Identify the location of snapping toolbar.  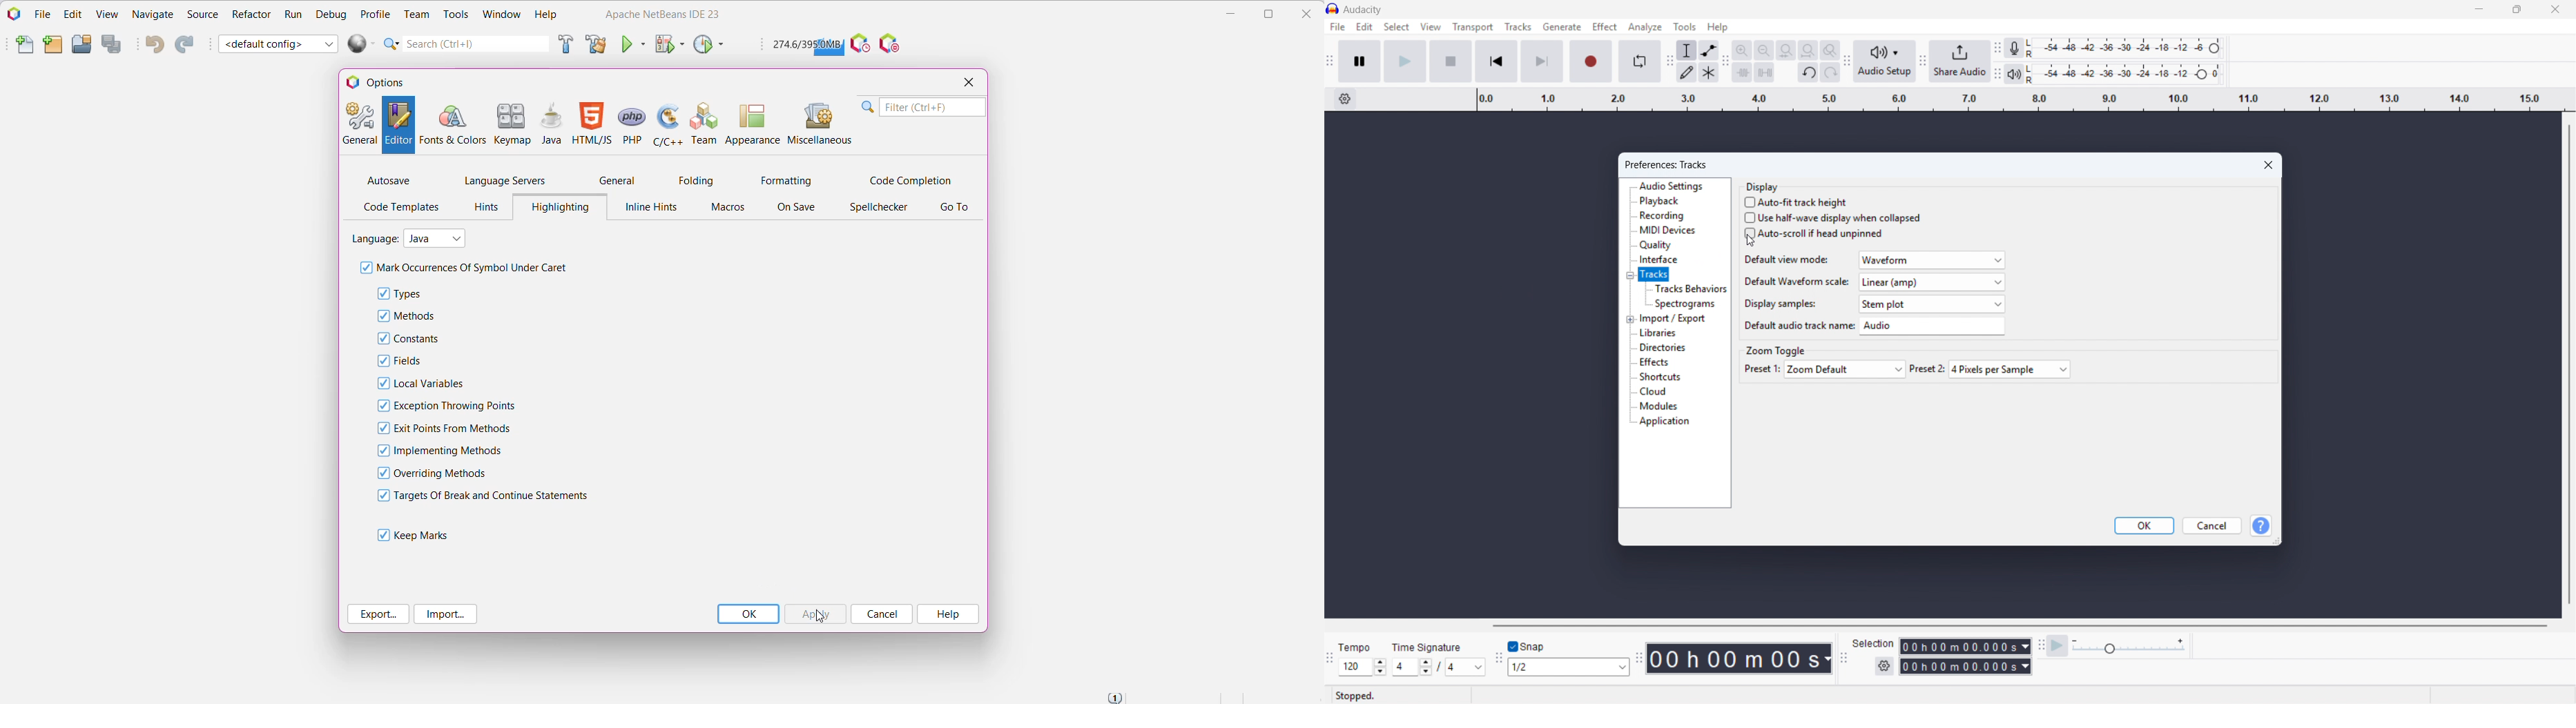
(1498, 659).